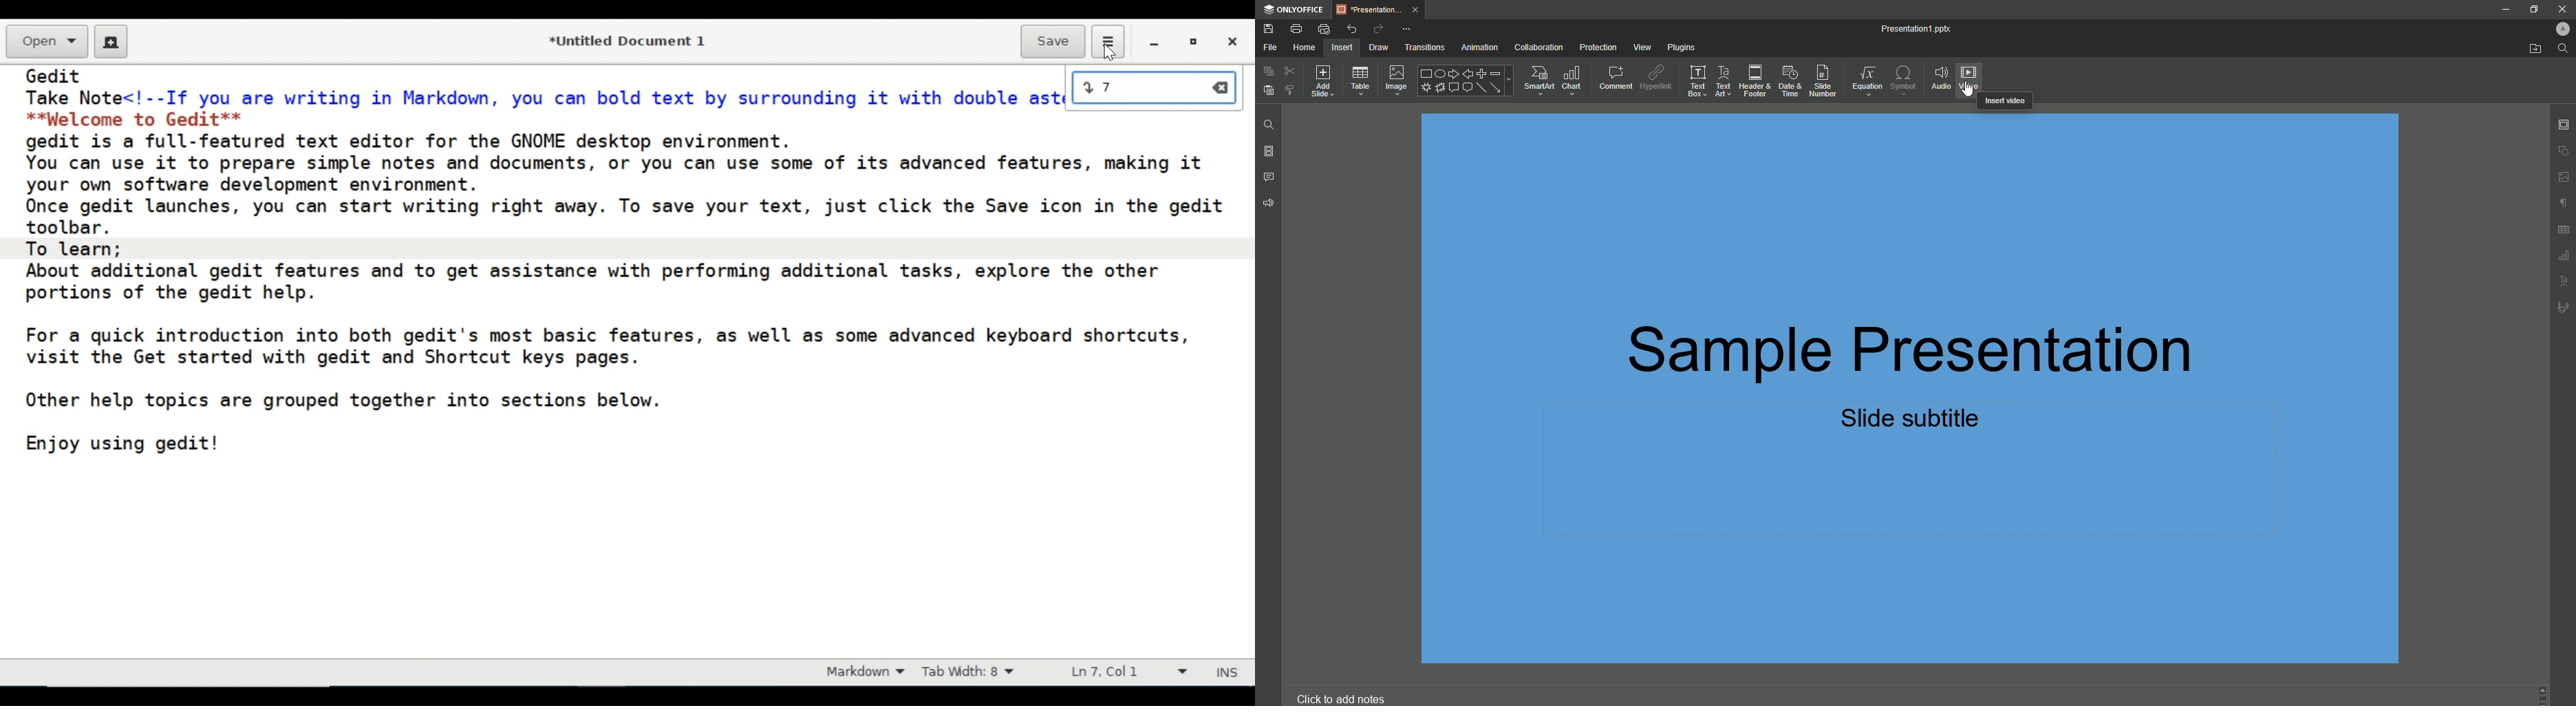 This screenshot has width=2576, height=728. I want to click on Transitions, so click(1421, 46).